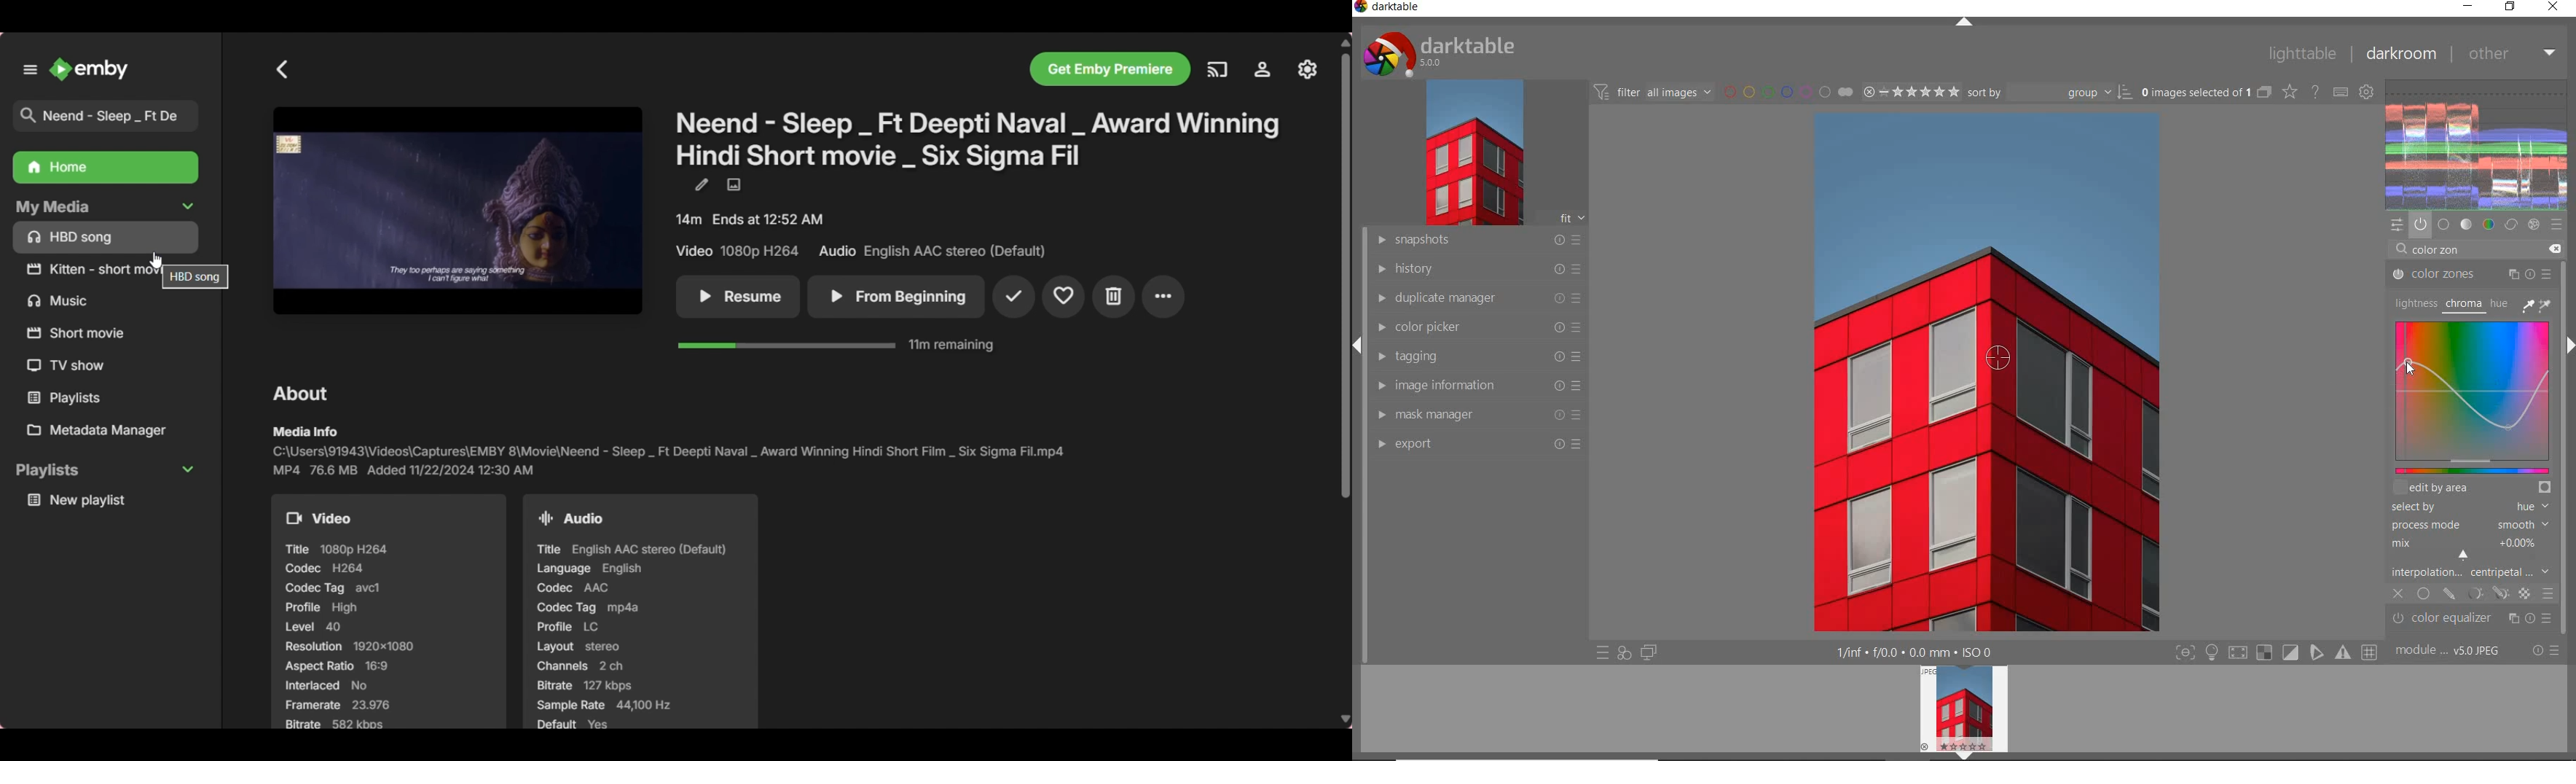 The height and width of the screenshot is (784, 2576). I want to click on image, so click(1473, 155).